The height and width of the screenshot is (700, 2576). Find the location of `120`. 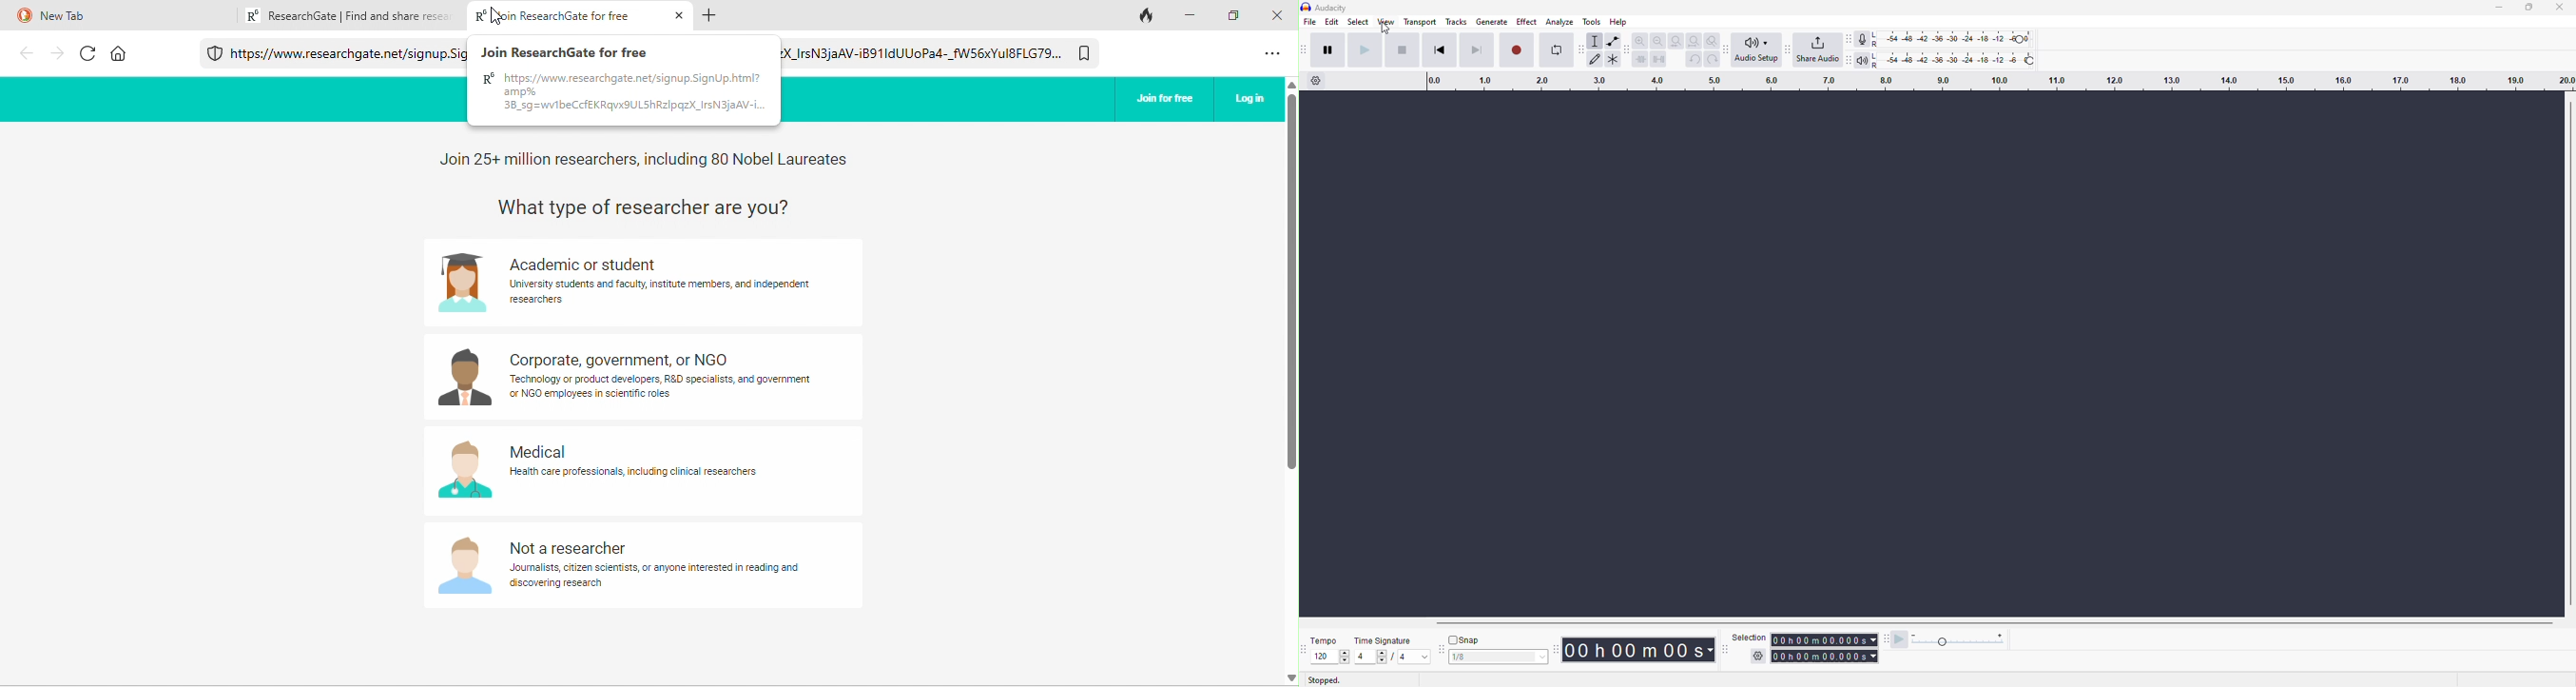

120 is located at coordinates (1320, 657).